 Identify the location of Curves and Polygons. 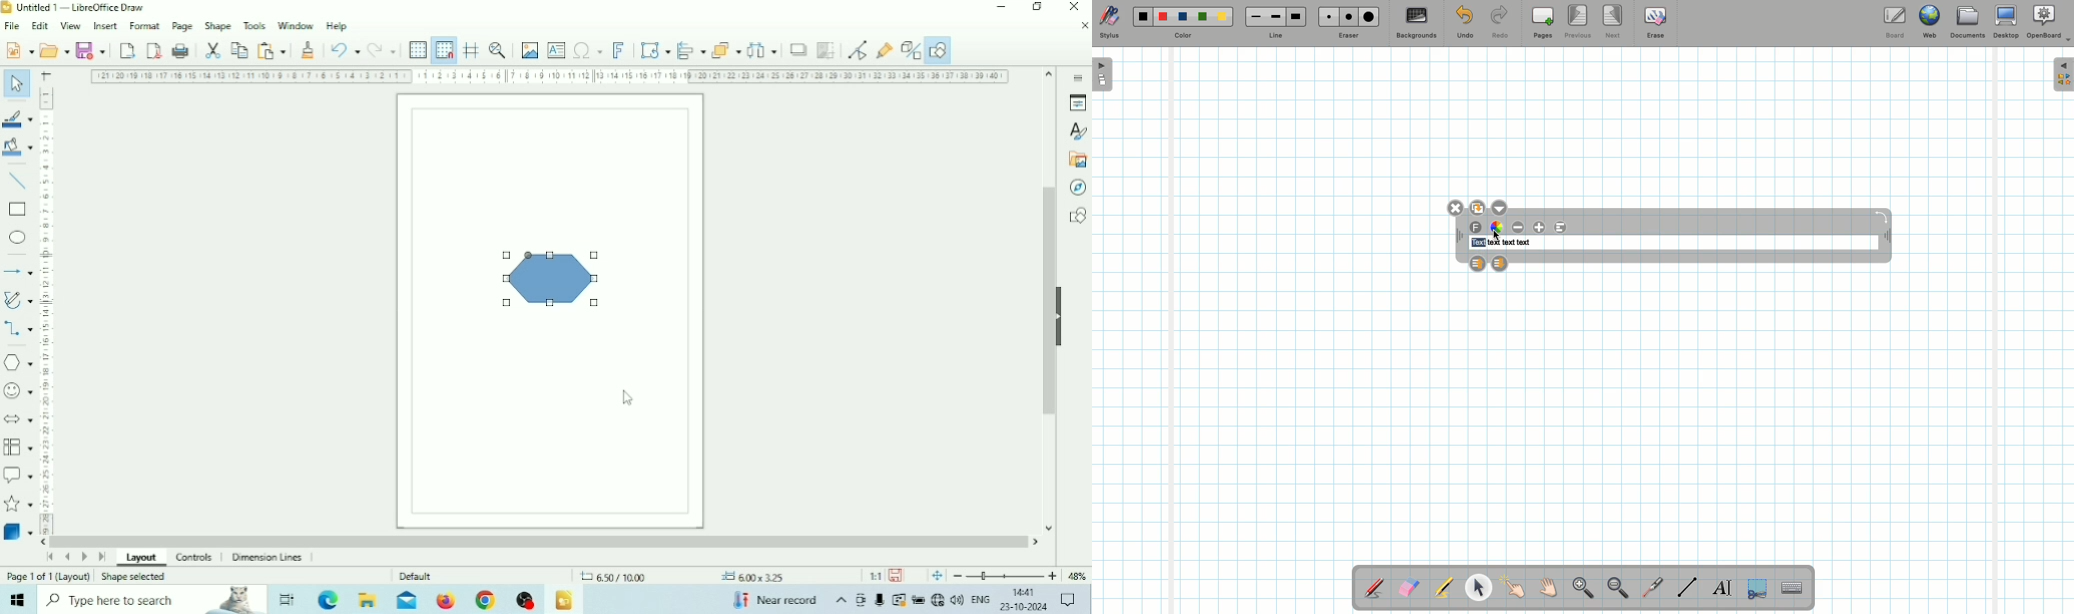
(18, 300).